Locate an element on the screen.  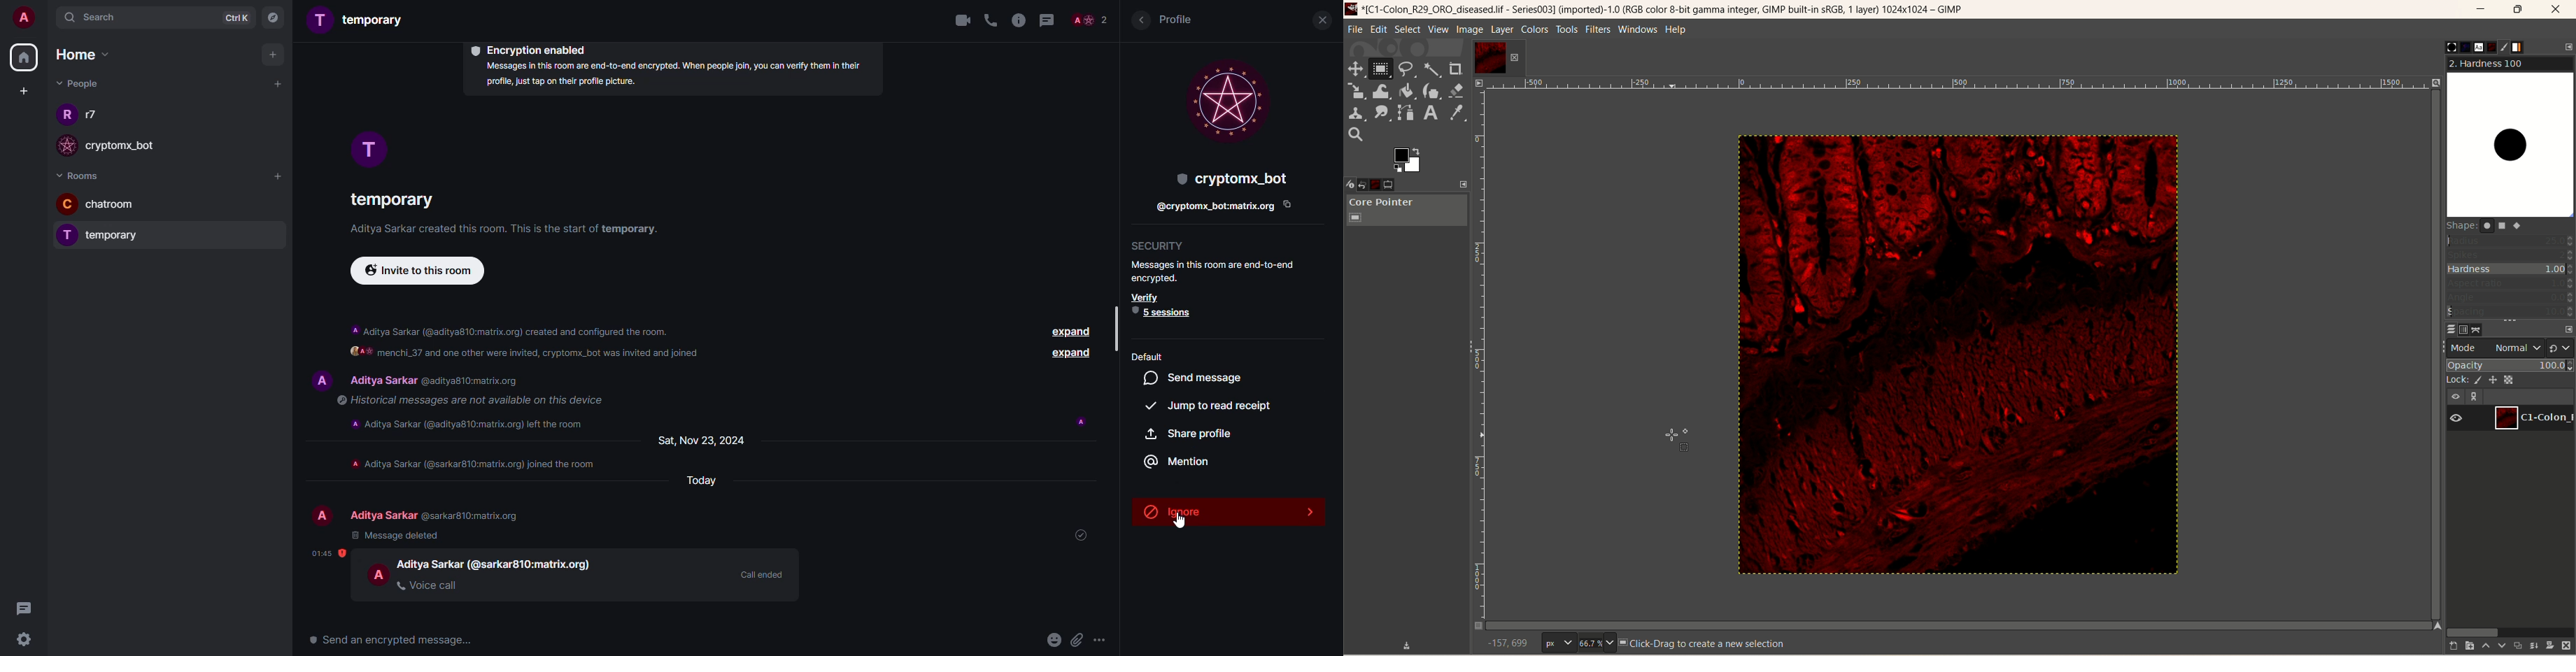
image is located at coordinates (1470, 30).